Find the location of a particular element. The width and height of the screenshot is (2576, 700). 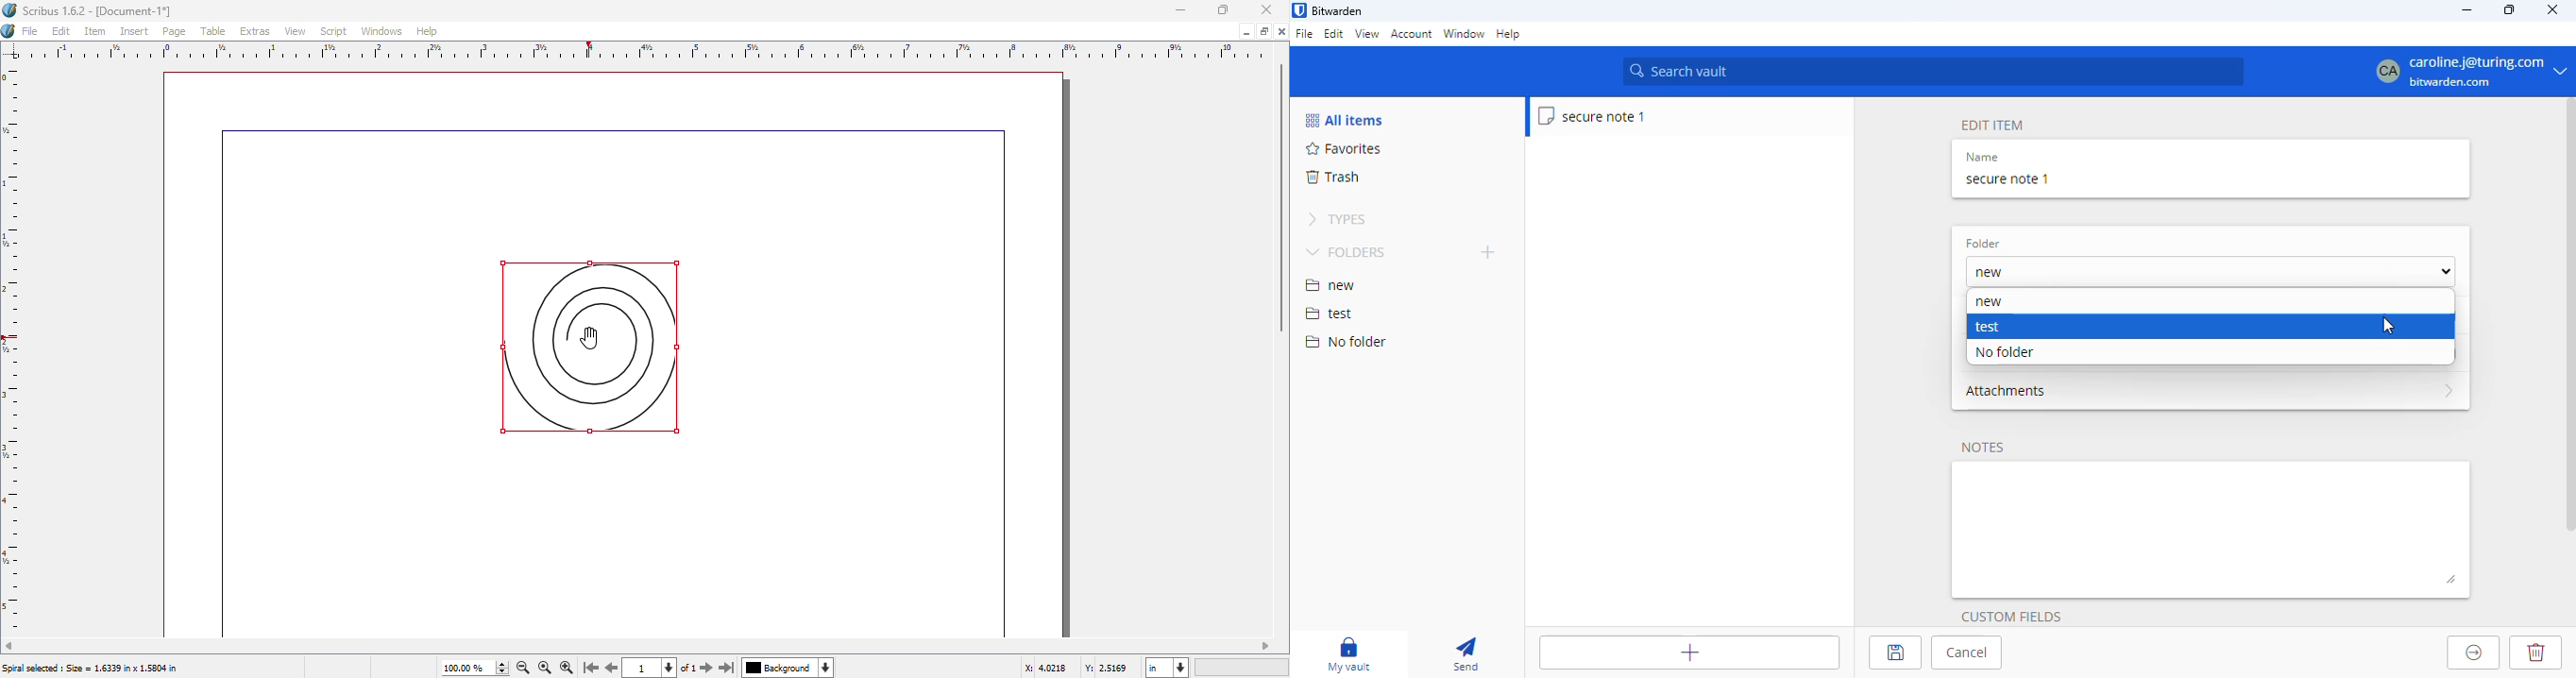

secure note 1 is located at coordinates (2007, 179).